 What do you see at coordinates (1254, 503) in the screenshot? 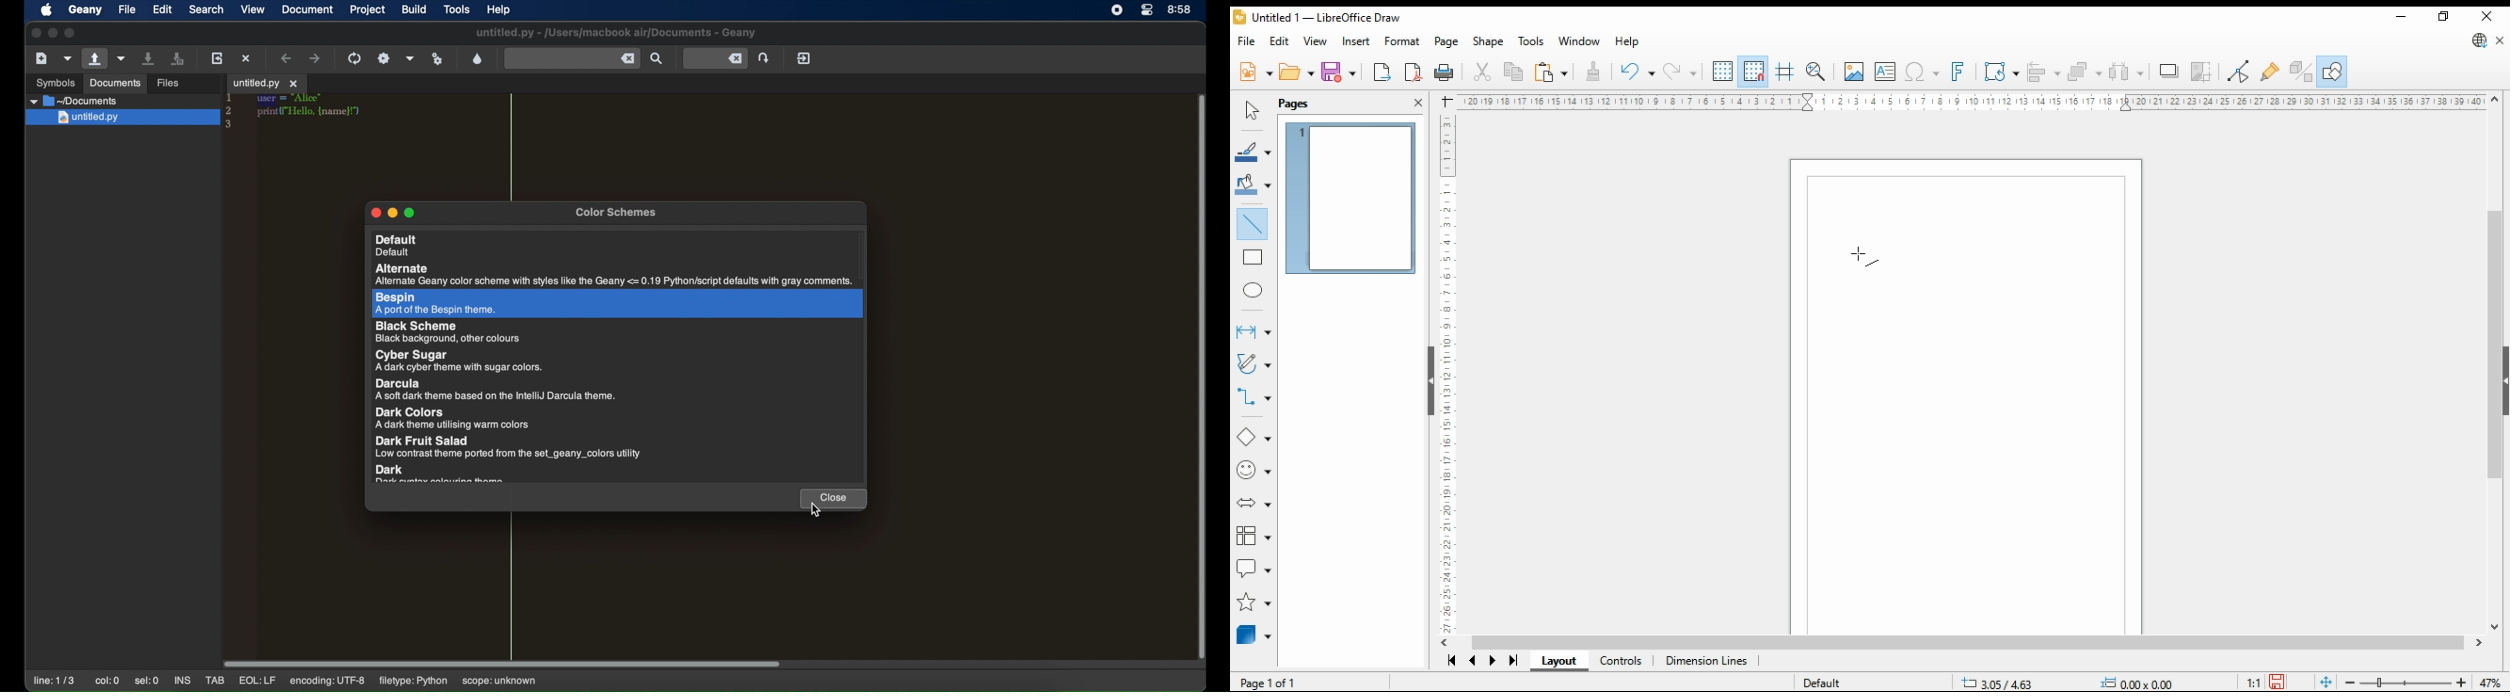
I see `block arrows` at bounding box center [1254, 503].